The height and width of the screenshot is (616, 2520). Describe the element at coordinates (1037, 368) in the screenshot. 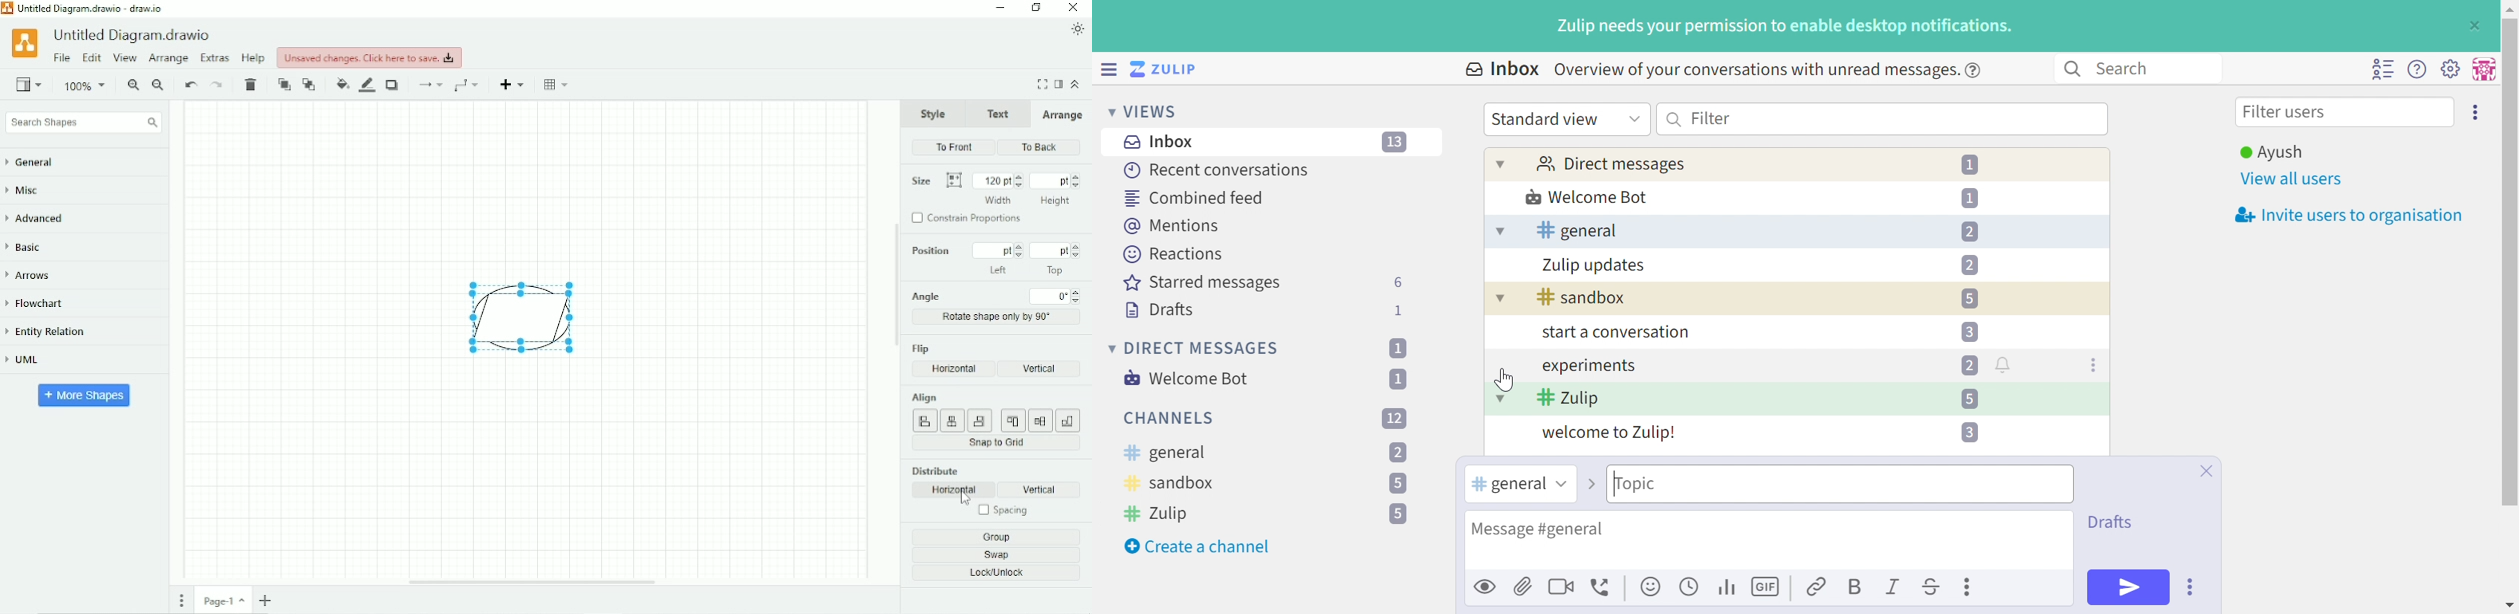

I see `Vertical` at that location.